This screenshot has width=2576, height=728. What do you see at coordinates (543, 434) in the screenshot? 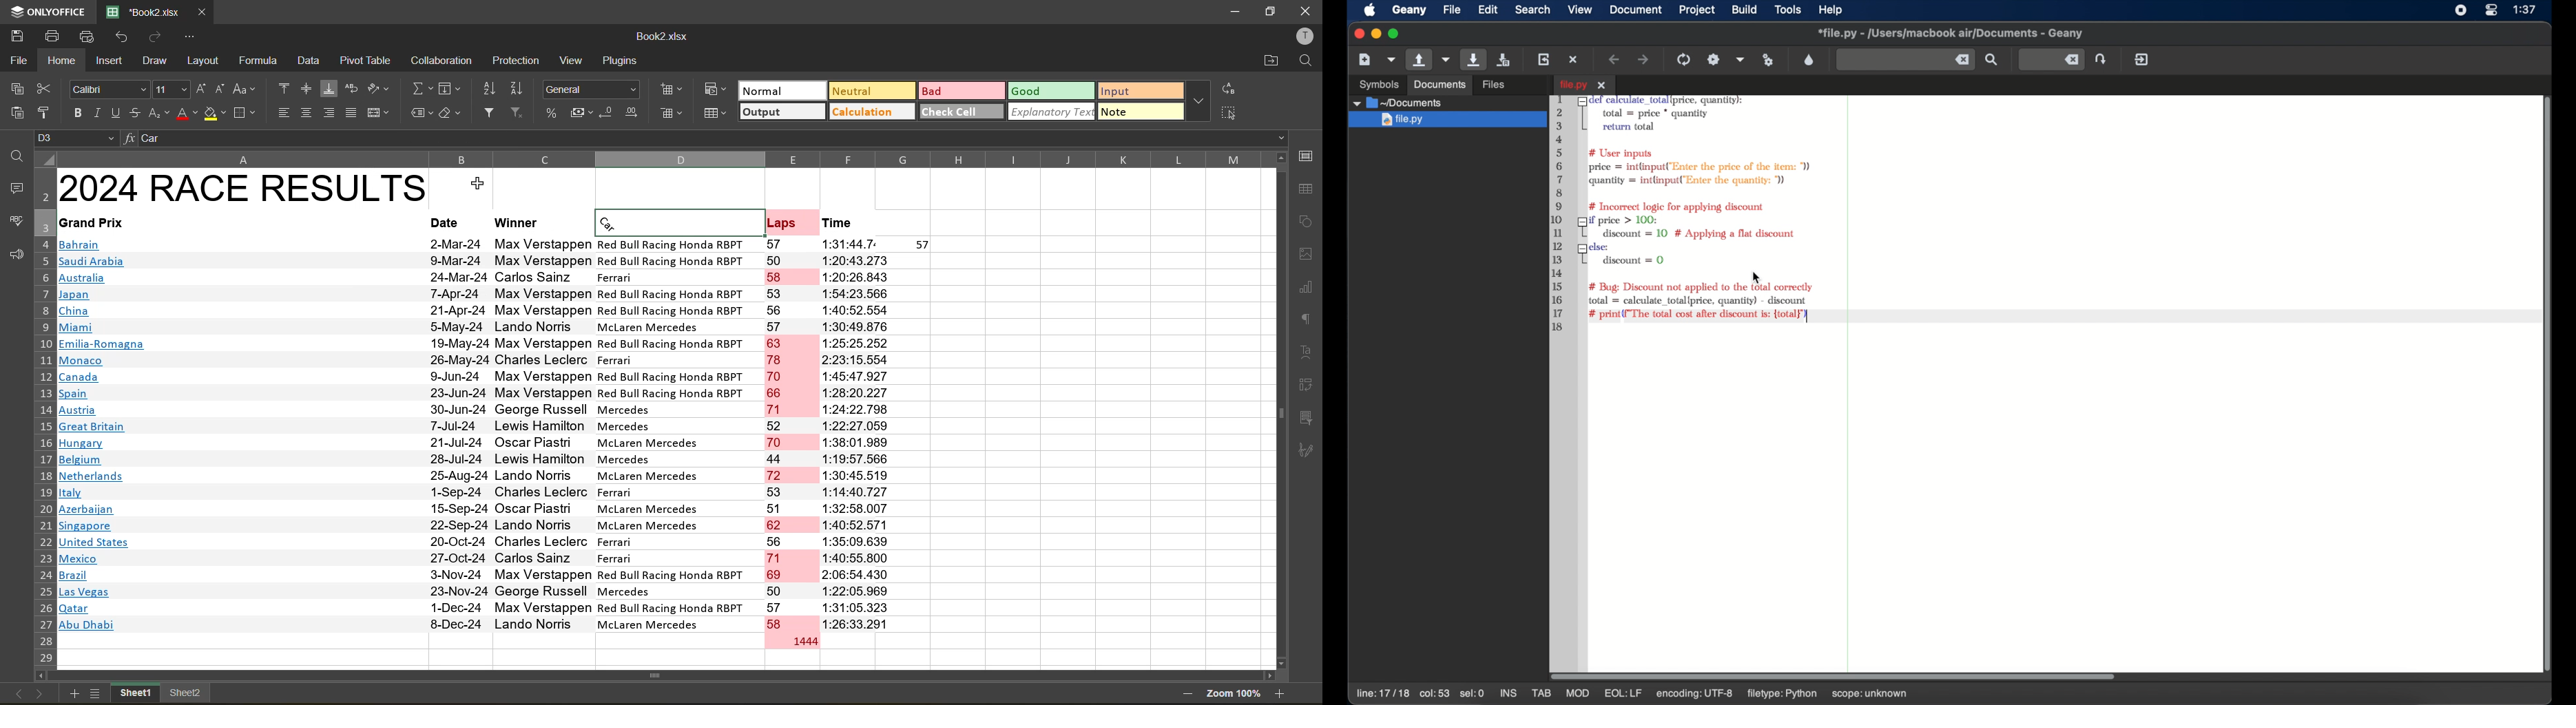
I see `Person names` at bounding box center [543, 434].